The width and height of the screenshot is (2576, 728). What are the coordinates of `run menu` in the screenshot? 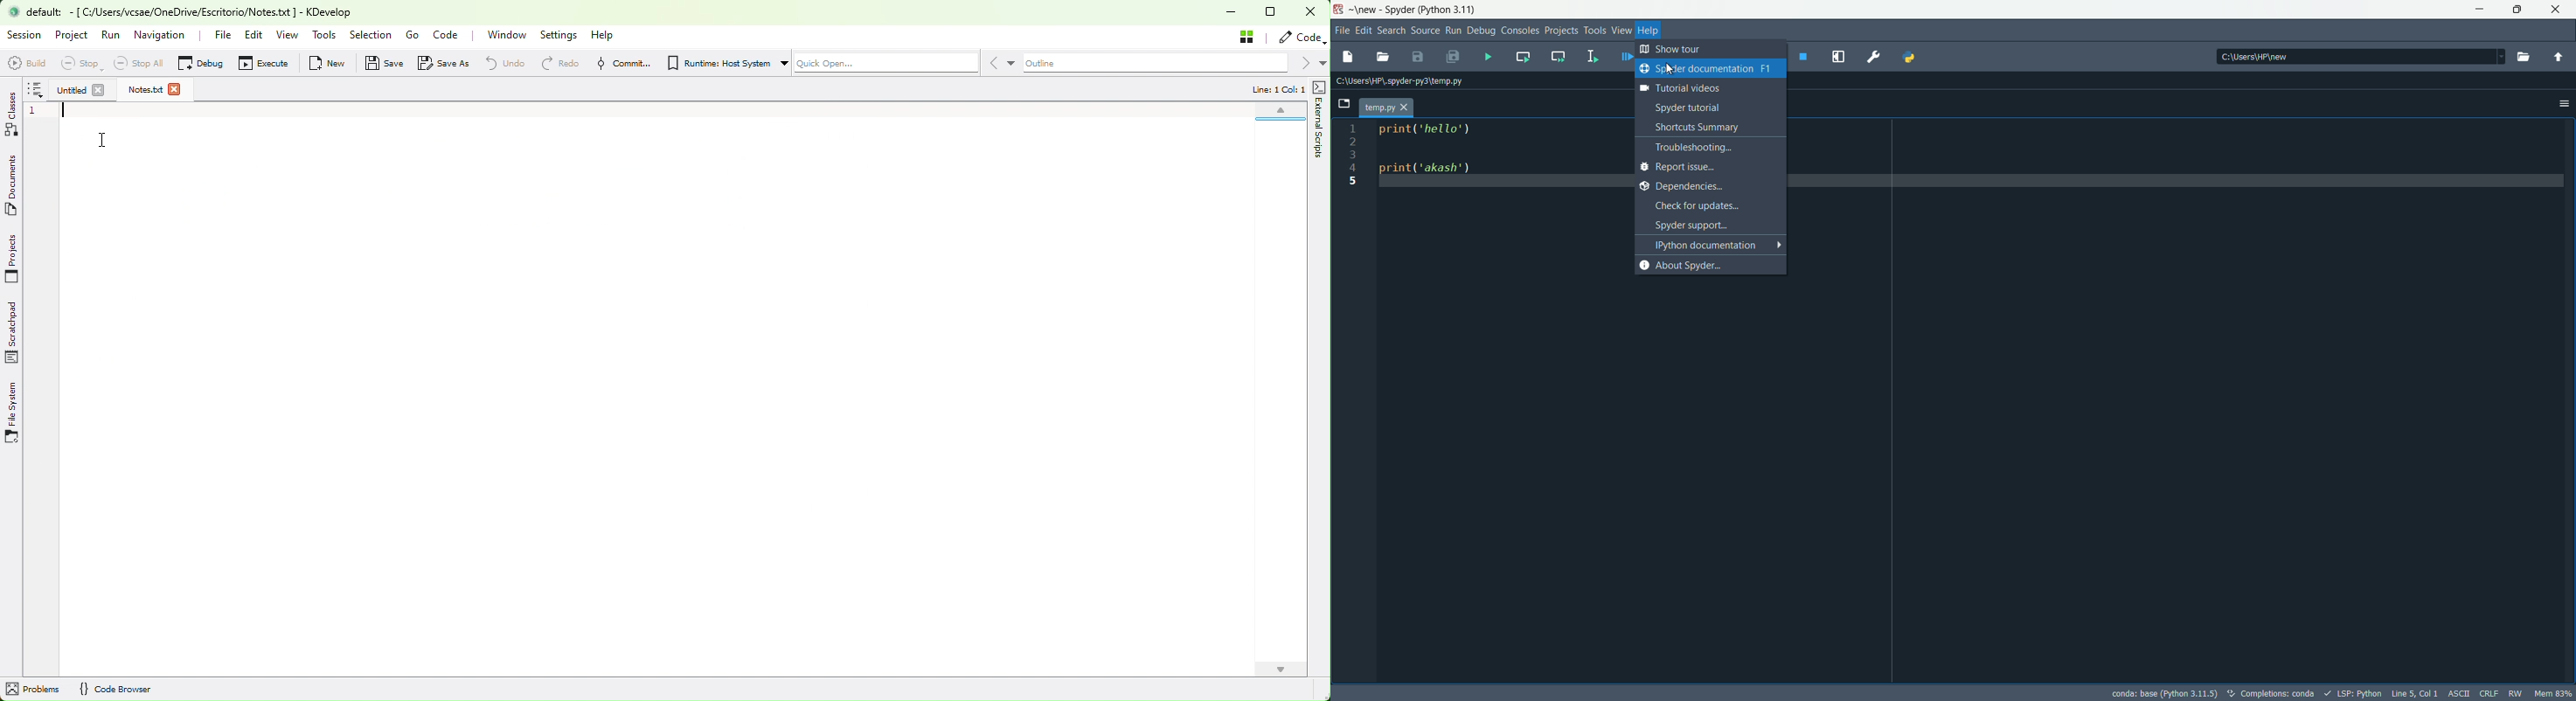 It's located at (1452, 31).